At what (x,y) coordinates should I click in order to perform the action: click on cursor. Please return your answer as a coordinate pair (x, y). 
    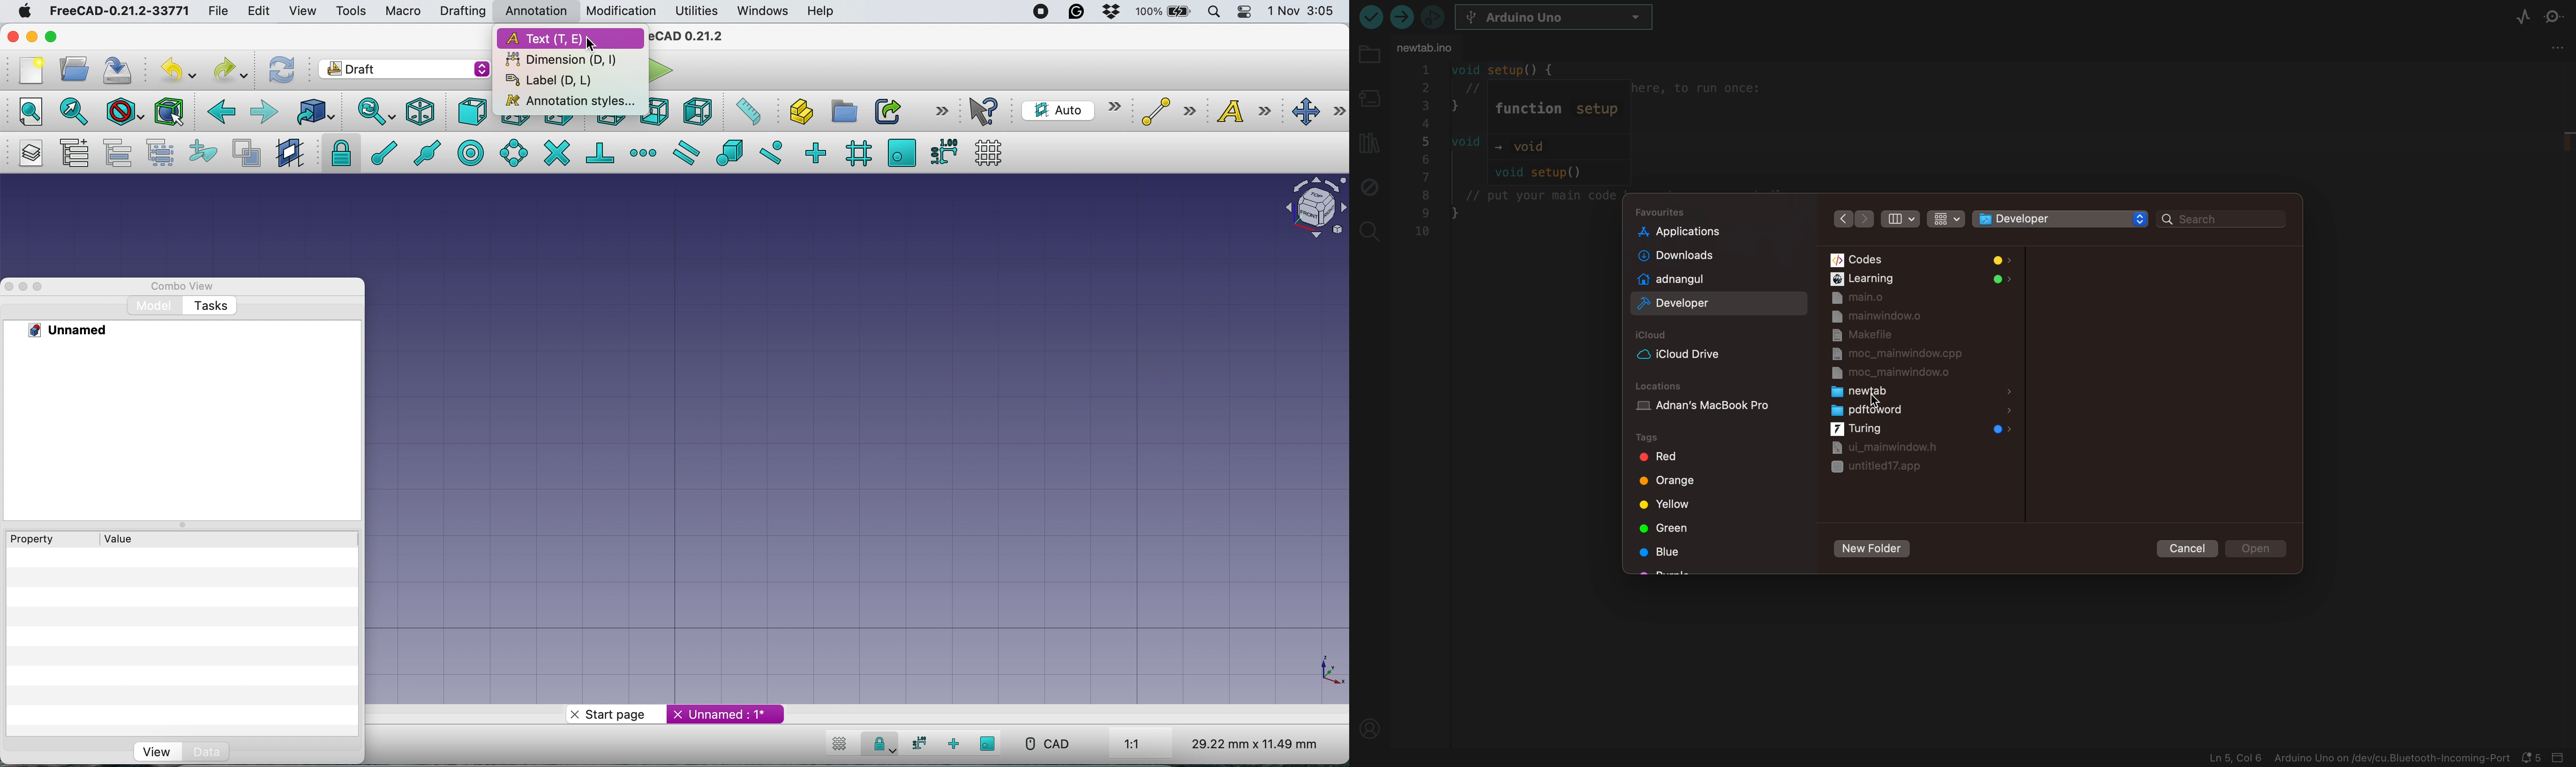
    Looking at the image, I should click on (592, 45).